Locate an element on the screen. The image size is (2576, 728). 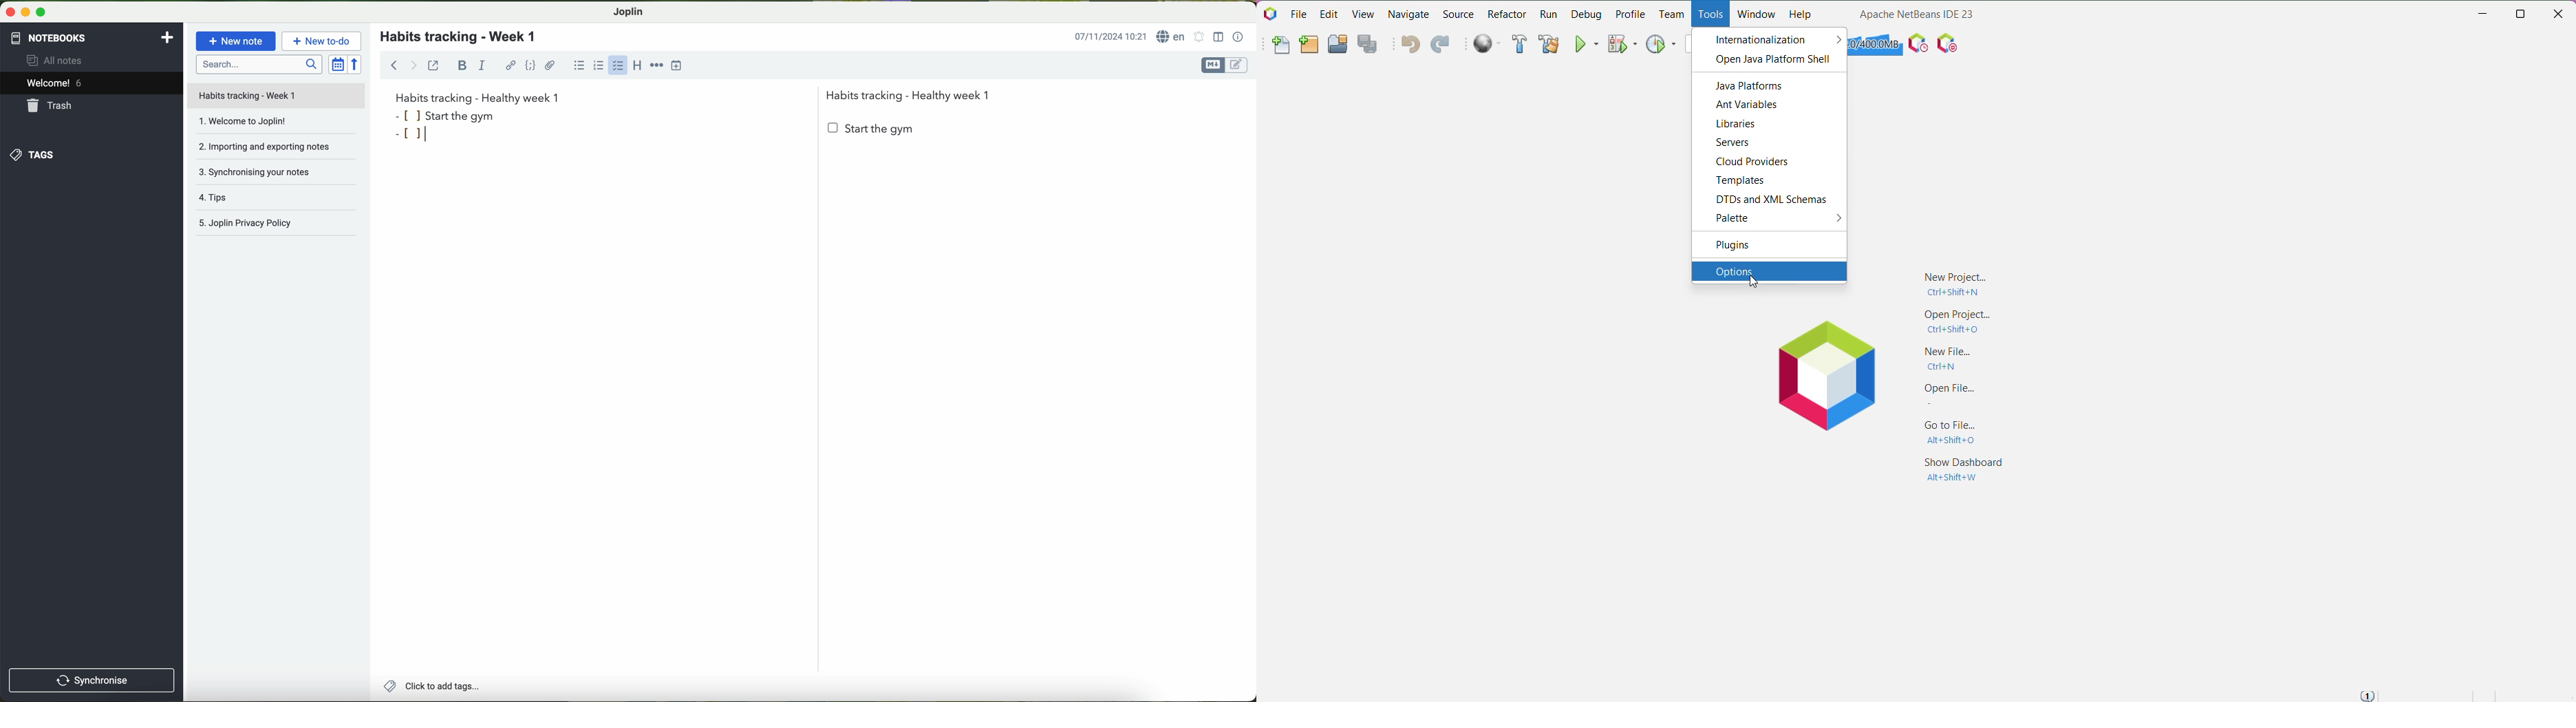
close is located at coordinates (8, 10).